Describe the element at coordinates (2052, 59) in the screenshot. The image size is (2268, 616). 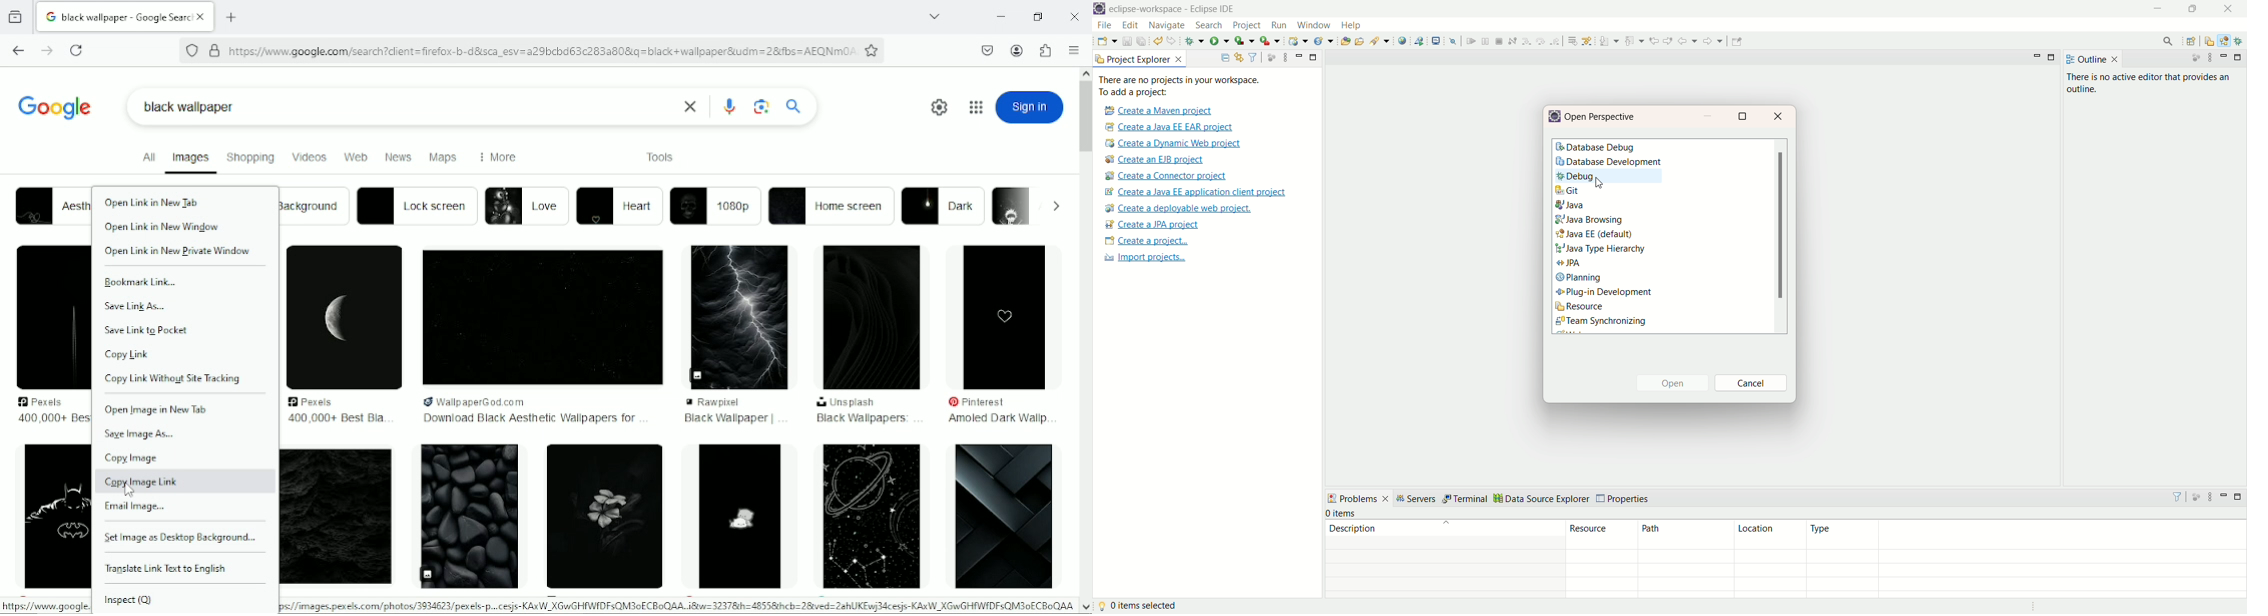
I see `maximize` at that location.